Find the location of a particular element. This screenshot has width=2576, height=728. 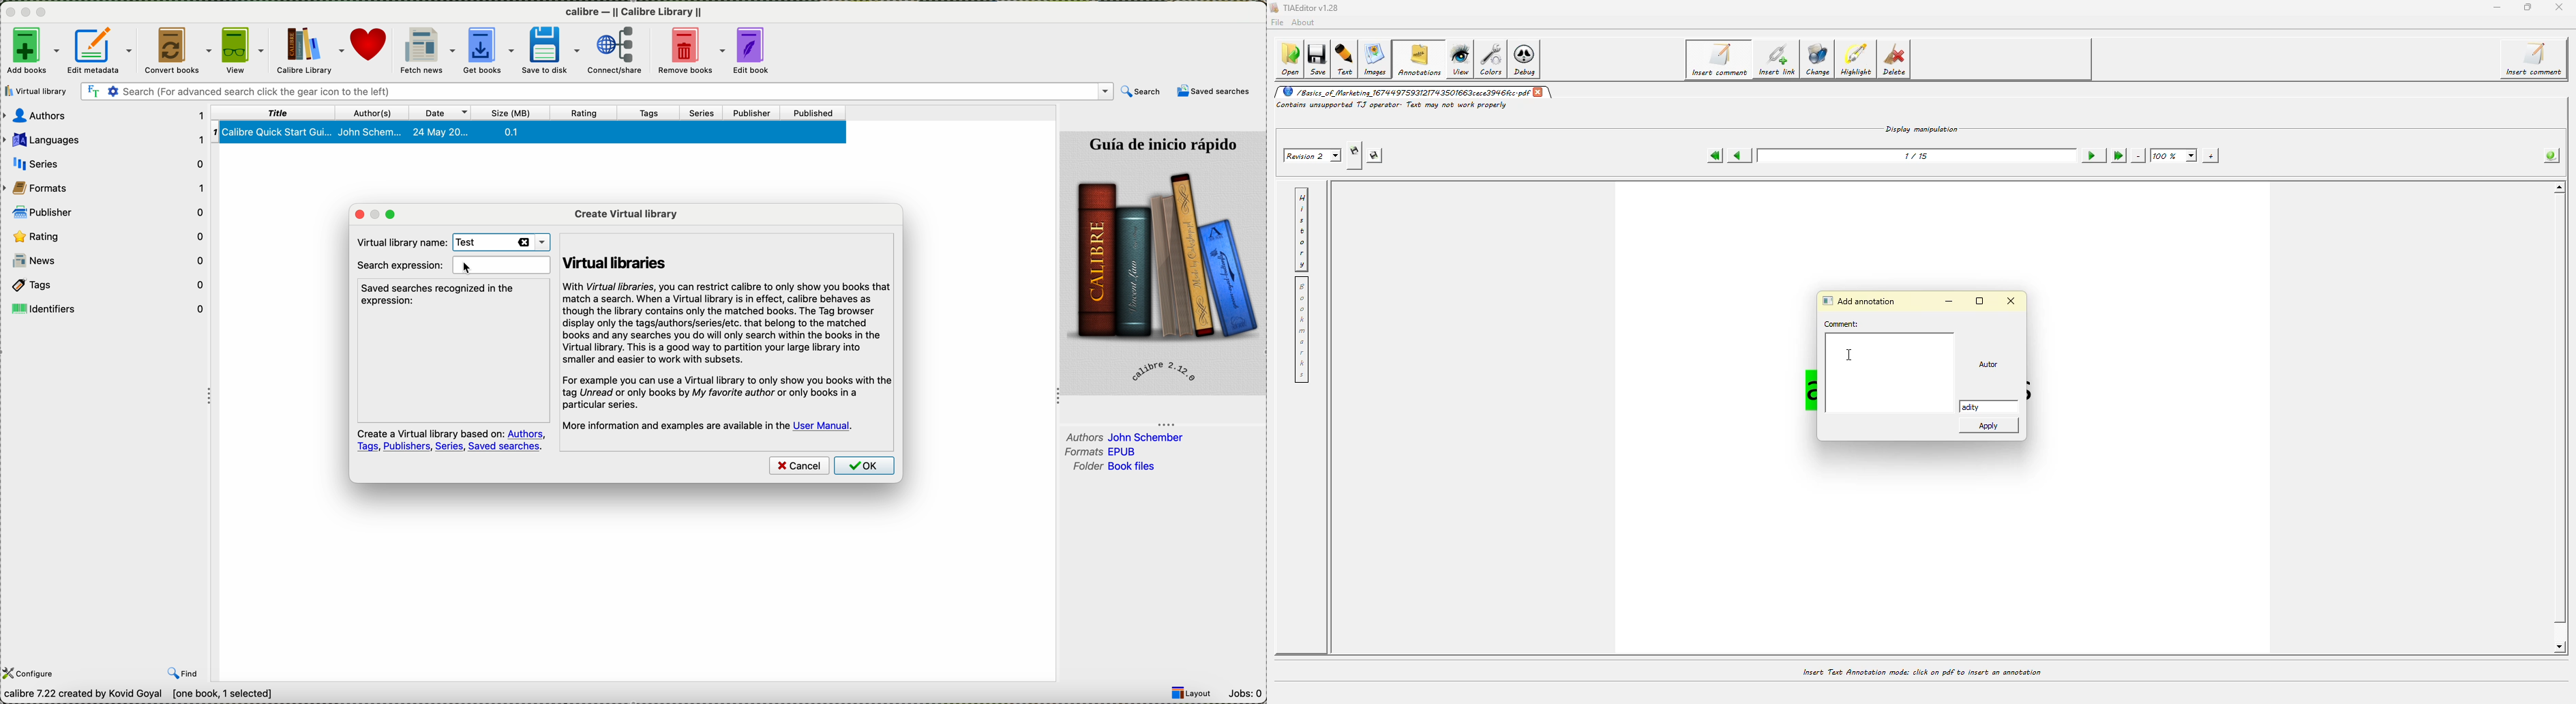

published is located at coordinates (815, 113).